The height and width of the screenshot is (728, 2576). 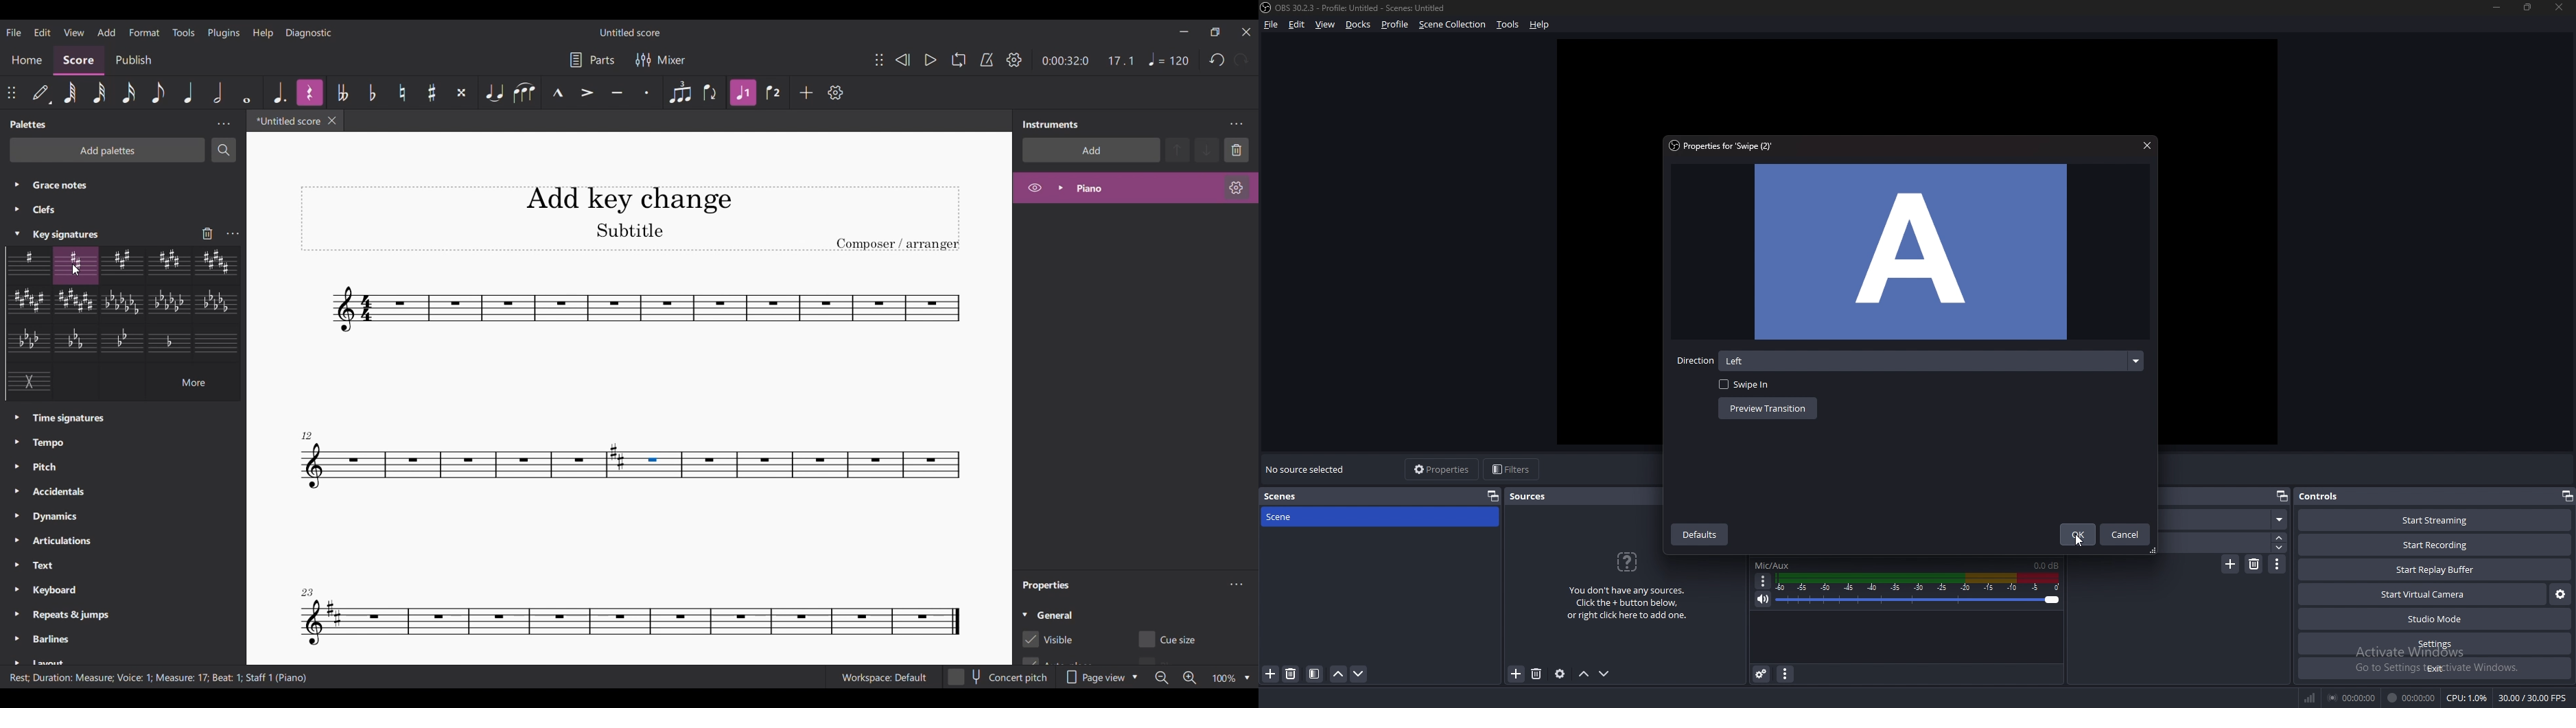 What do you see at coordinates (2411, 698) in the screenshot?
I see `00:00:00` at bounding box center [2411, 698].